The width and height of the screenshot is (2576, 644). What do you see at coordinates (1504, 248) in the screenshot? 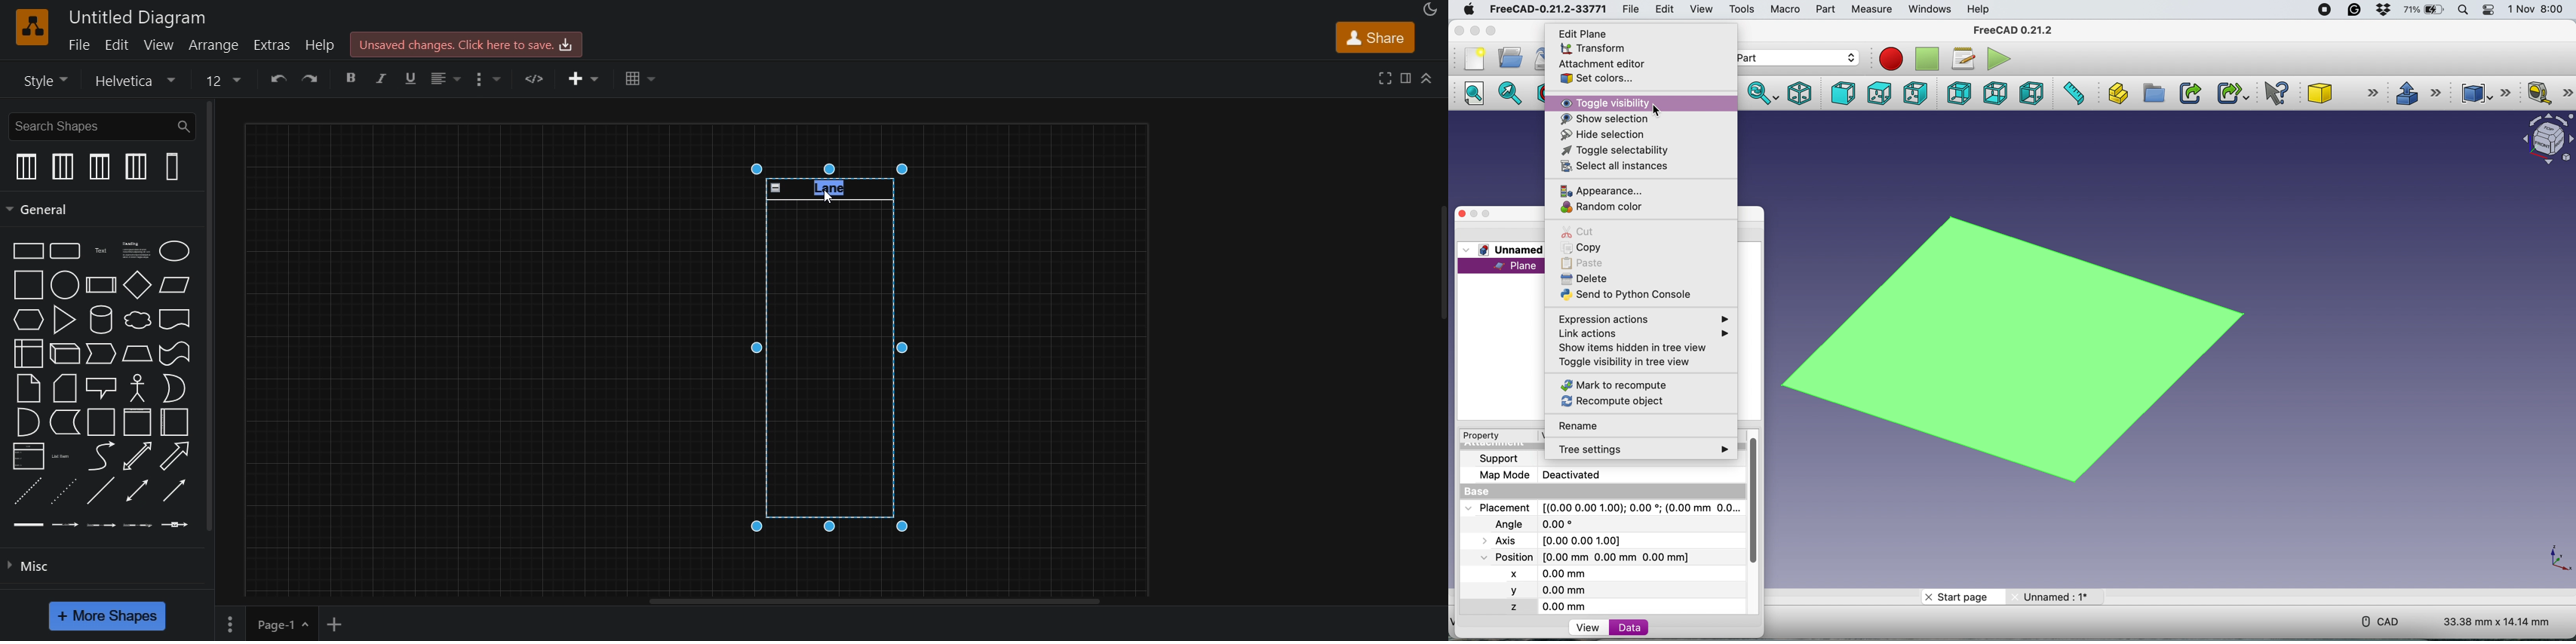
I see `unnamed` at bounding box center [1504, 248].